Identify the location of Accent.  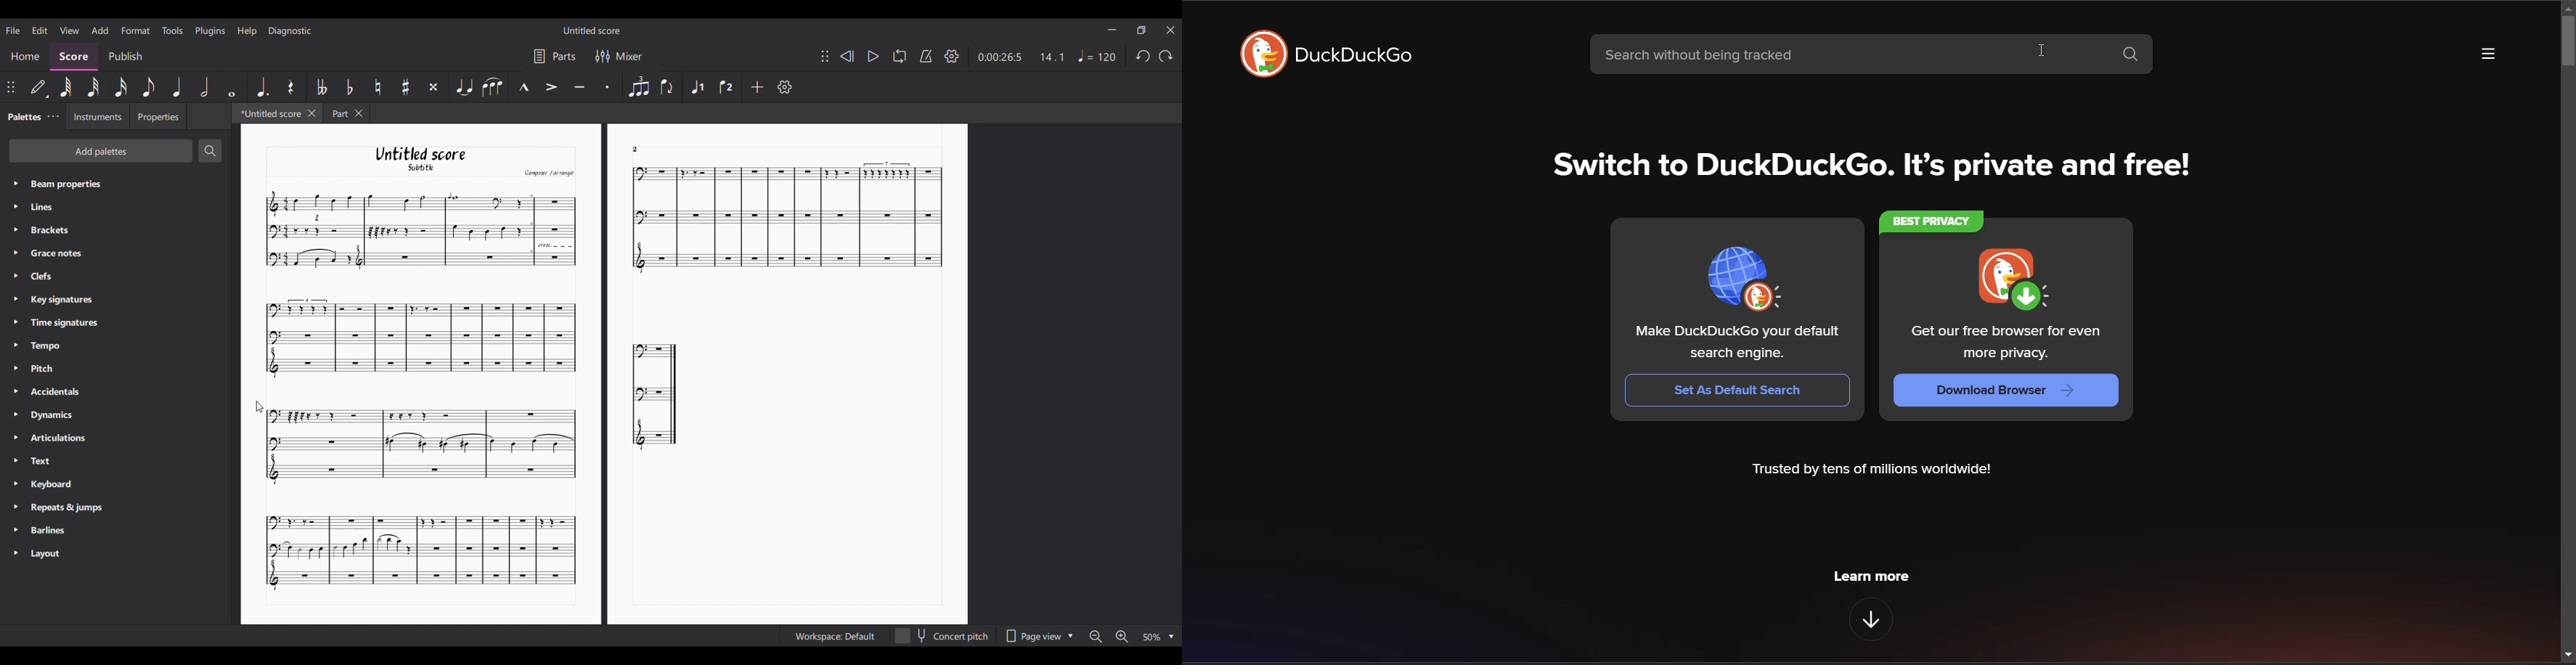
(551, 87).